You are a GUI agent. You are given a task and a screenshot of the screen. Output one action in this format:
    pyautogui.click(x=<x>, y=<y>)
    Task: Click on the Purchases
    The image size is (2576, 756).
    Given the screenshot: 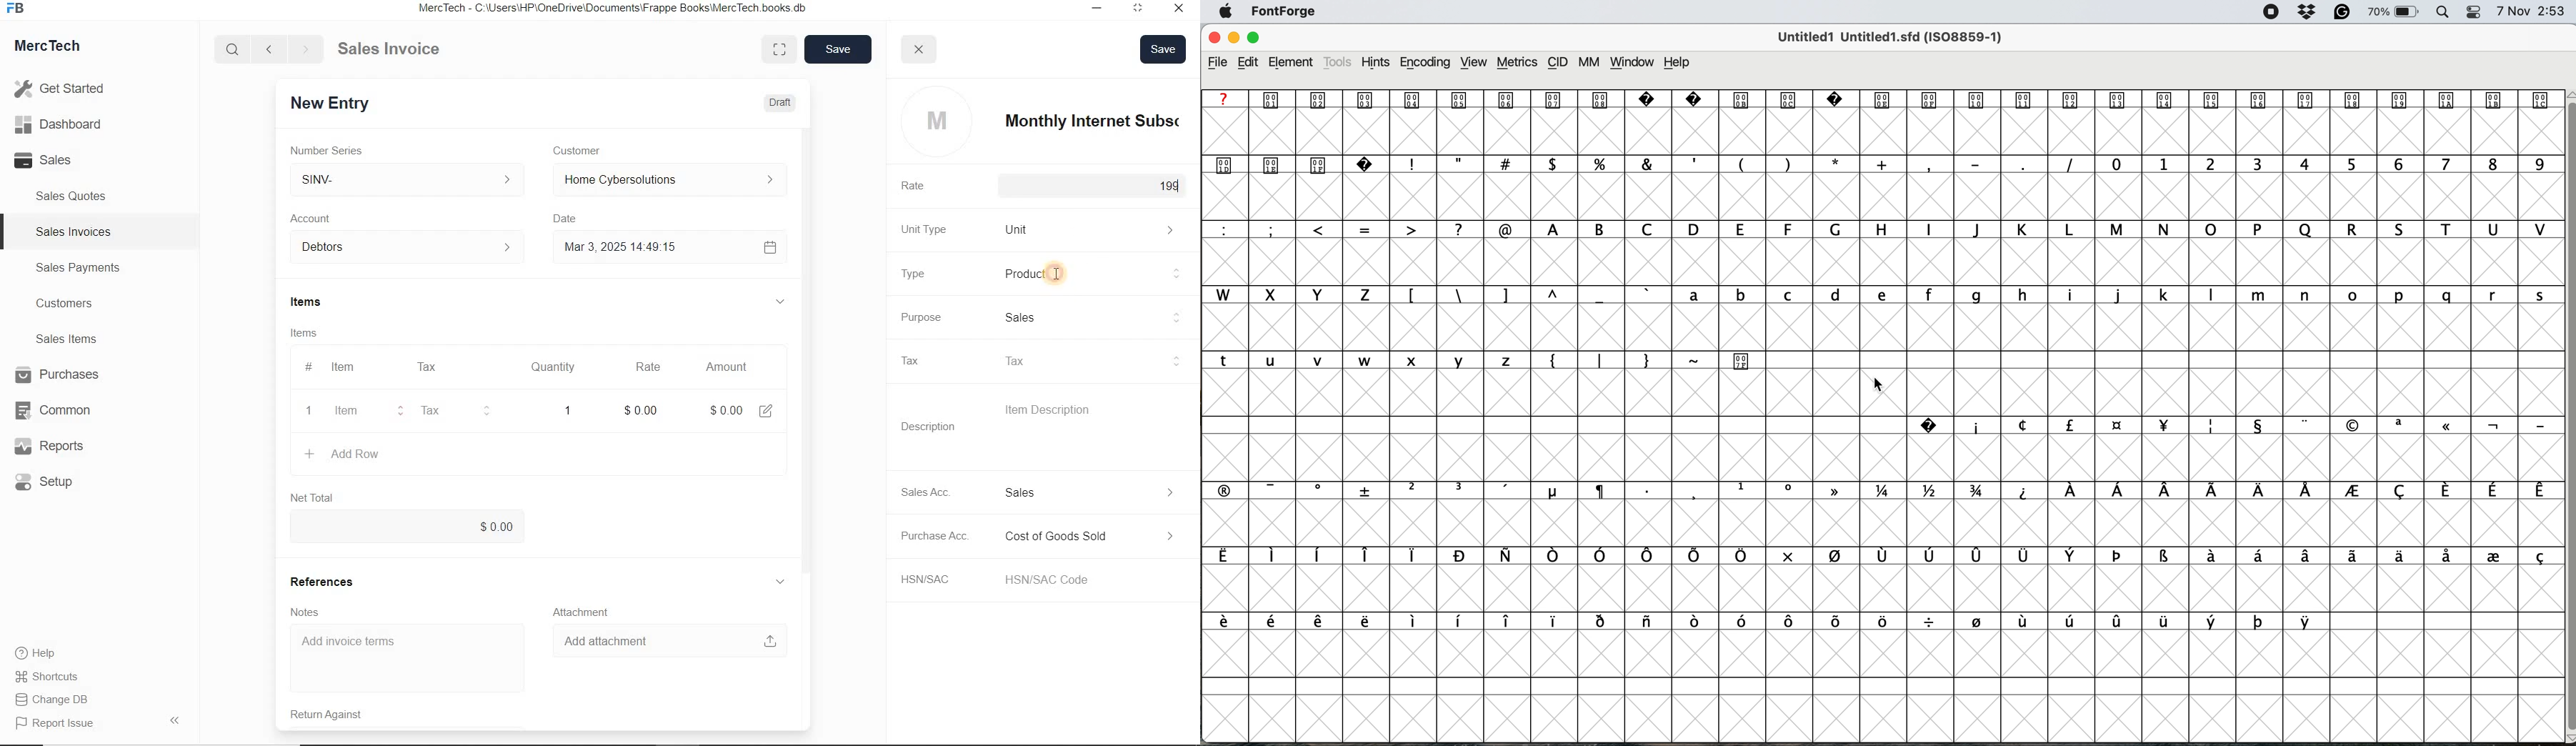 What is the action you would take?
    pyautogui.click(x=59, y=376)
    